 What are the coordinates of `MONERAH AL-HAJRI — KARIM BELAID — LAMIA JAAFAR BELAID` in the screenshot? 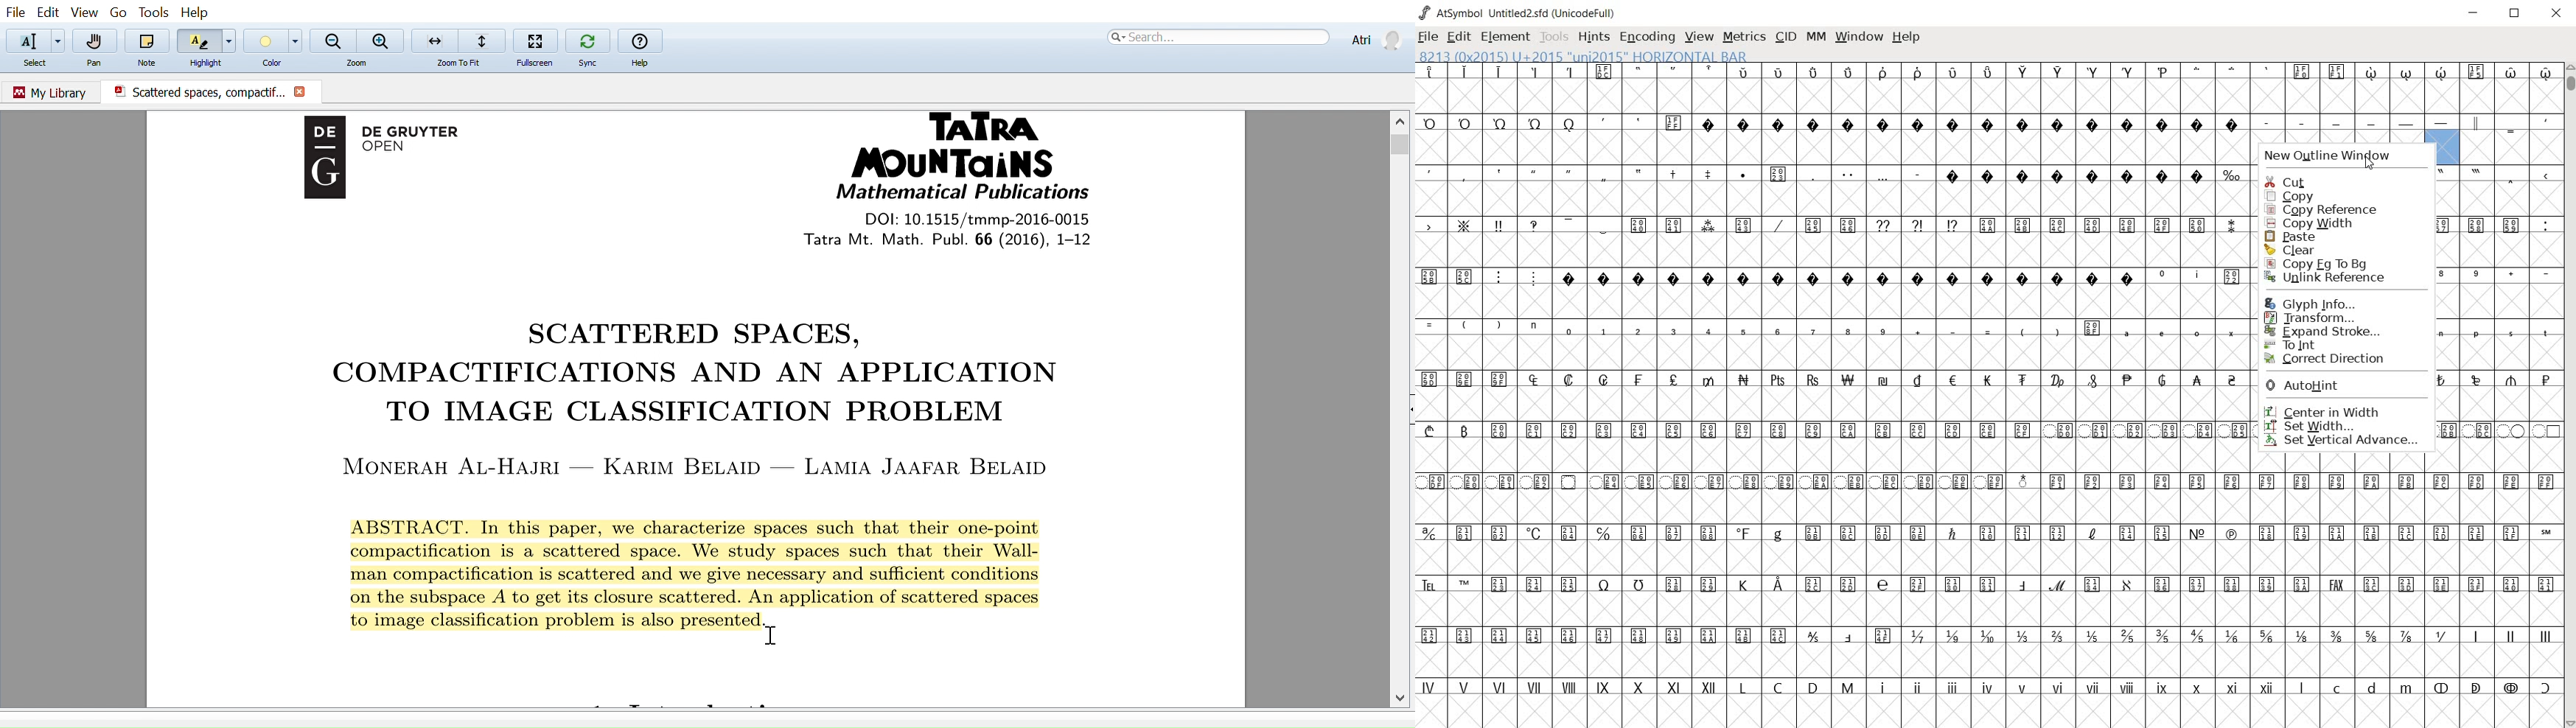 It's located at (700, 465).